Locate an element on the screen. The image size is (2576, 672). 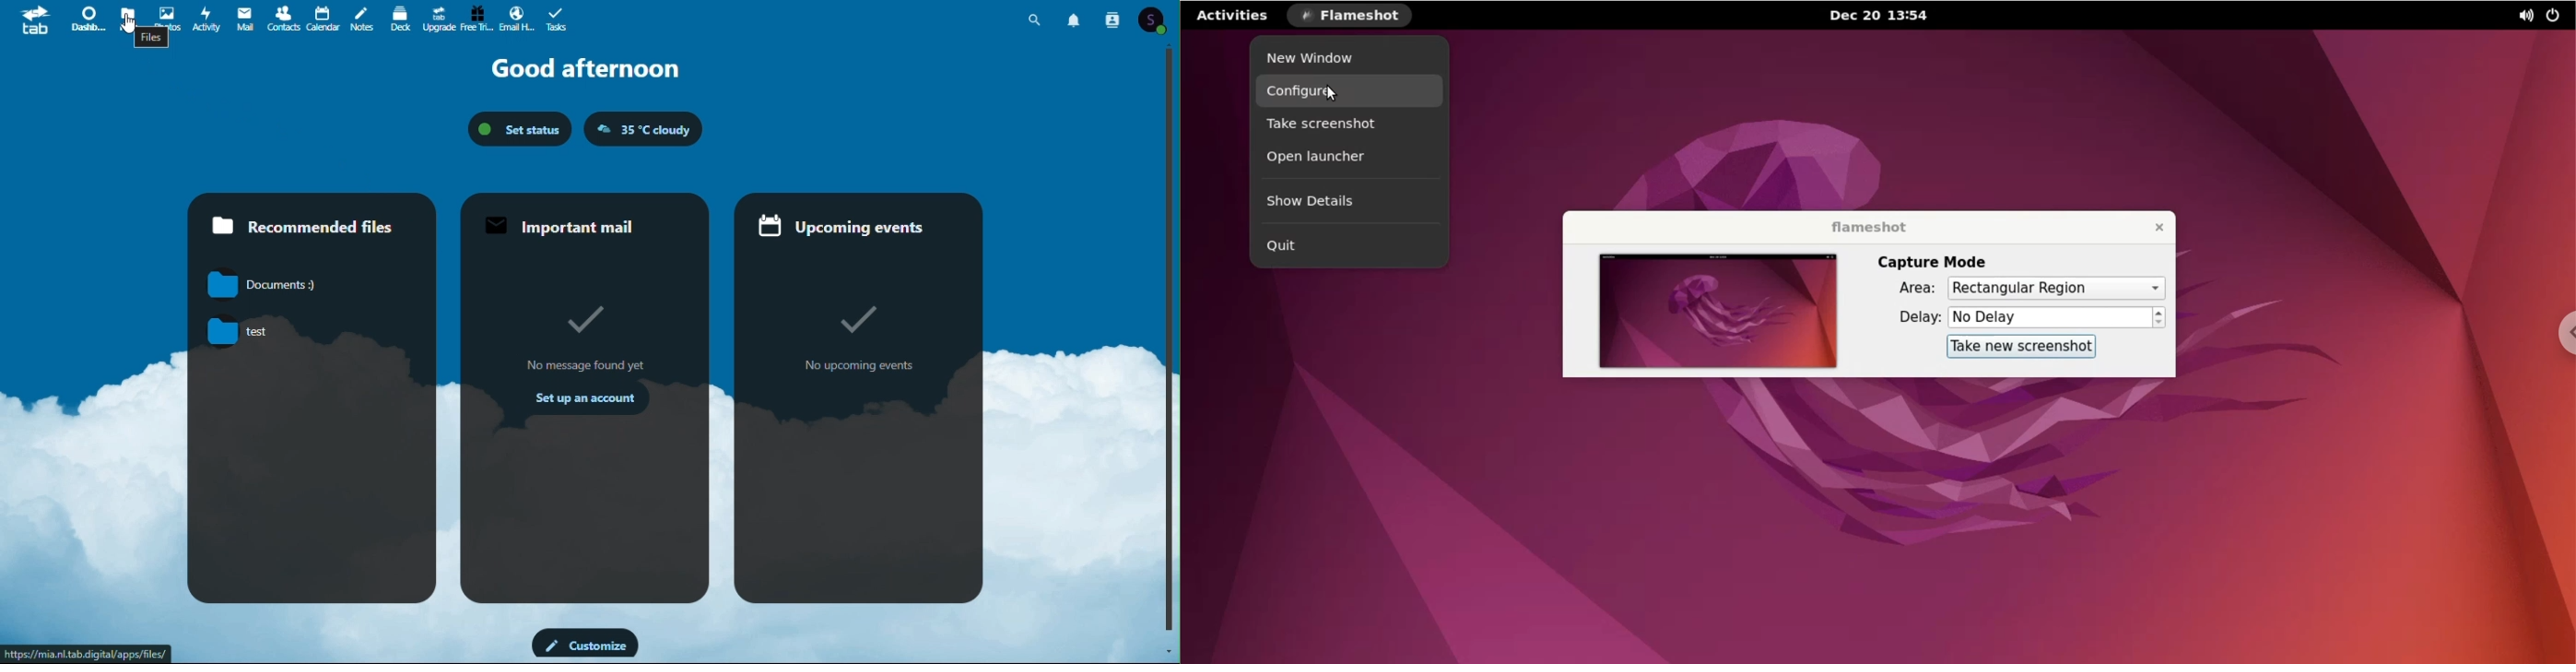
Photos is located at coordinates (168, 16).